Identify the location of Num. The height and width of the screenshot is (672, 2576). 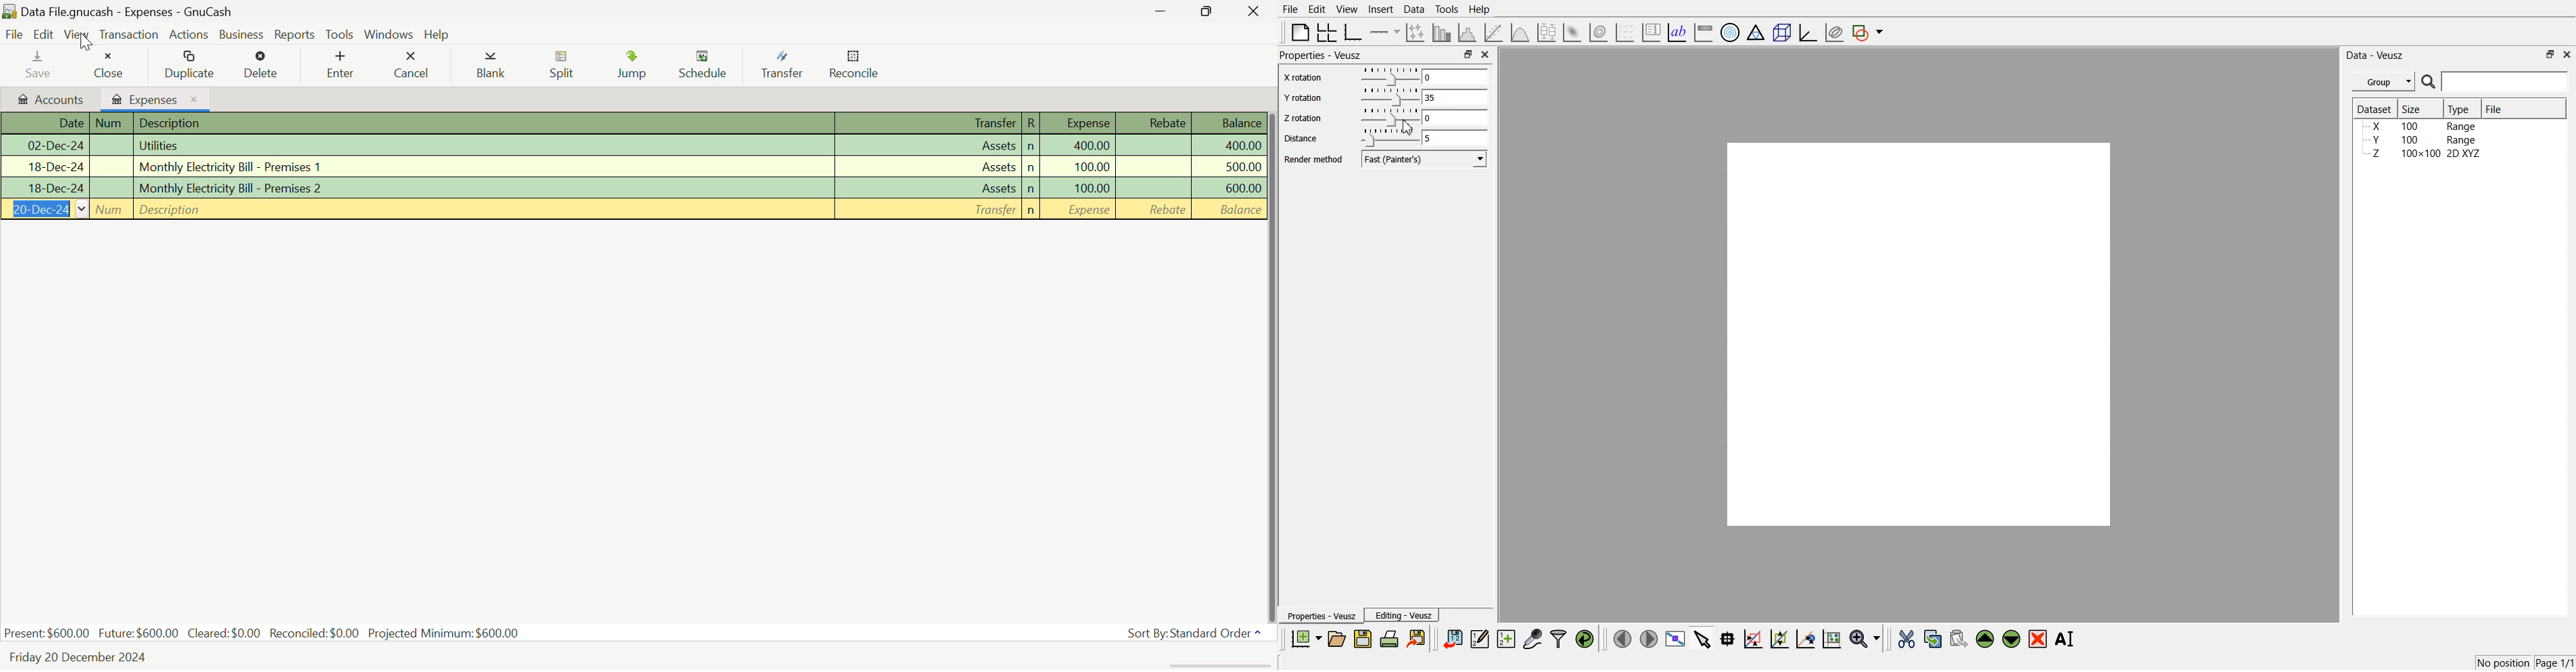
(112, 123).